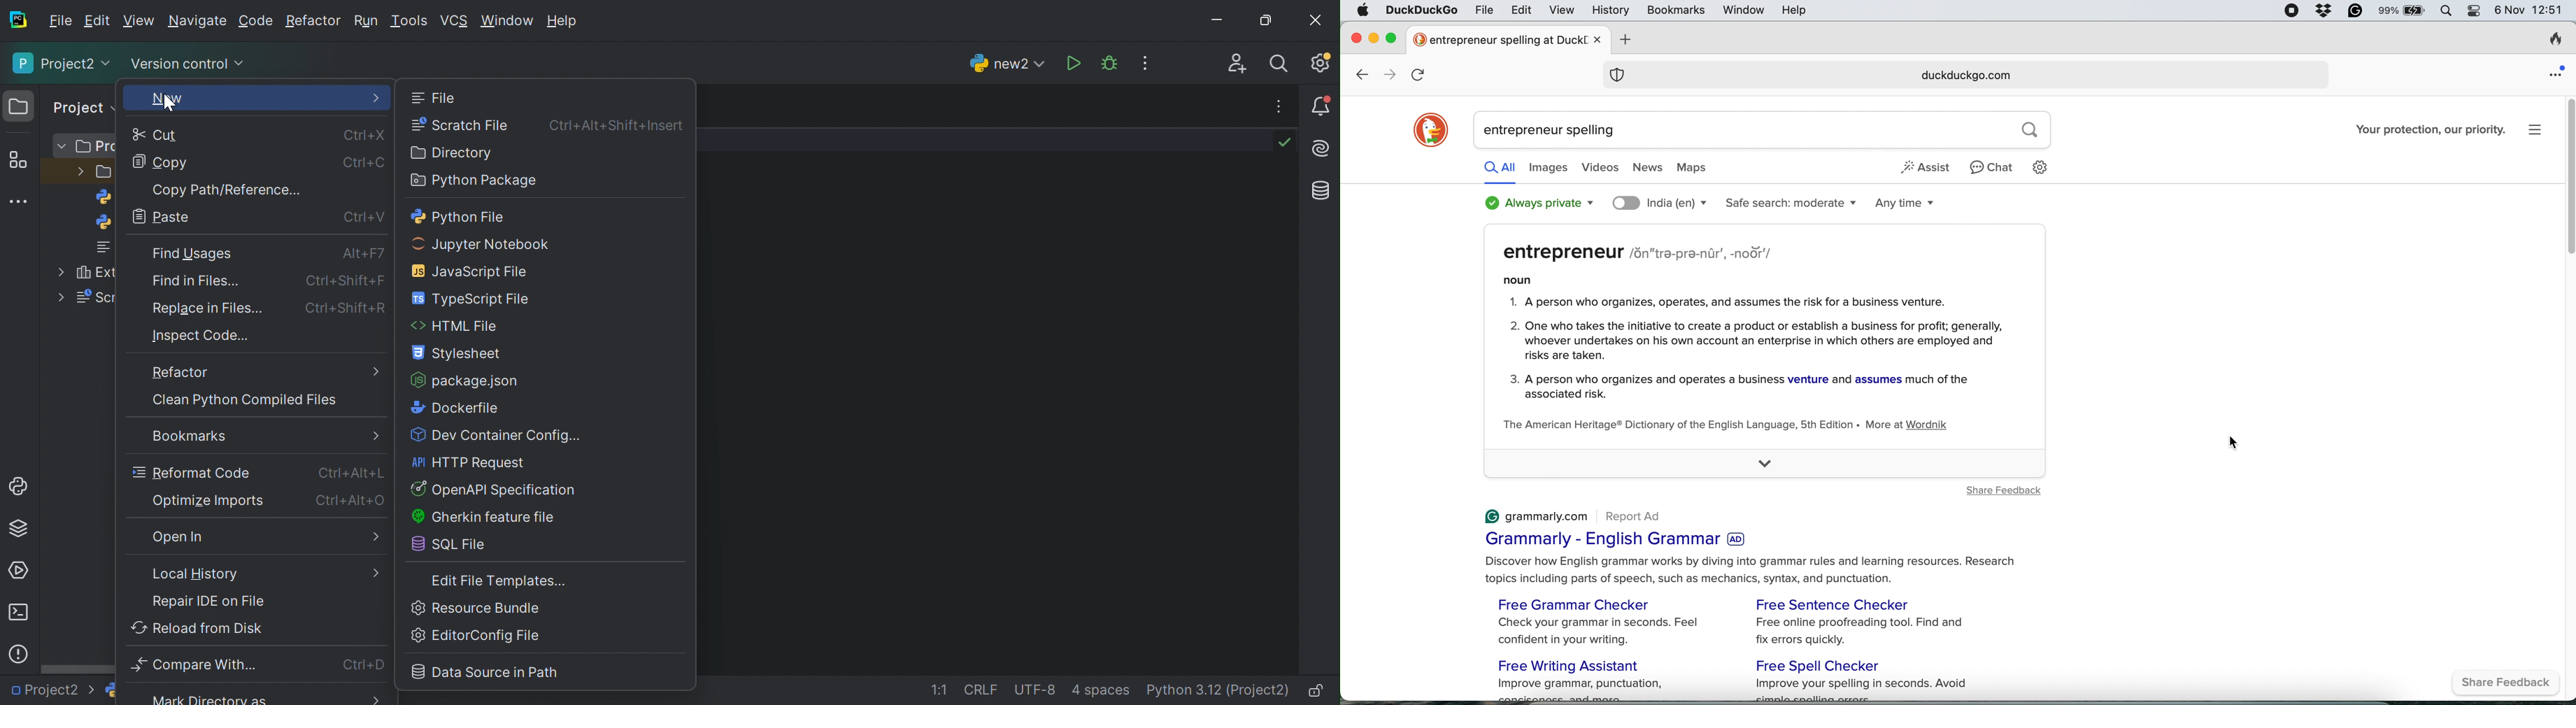 The height and width of the screenshot is (728, 2576). What do you see at coordinates (459, 216) in the screenshot?
I see `Python file` at bounding box center [459, 216].